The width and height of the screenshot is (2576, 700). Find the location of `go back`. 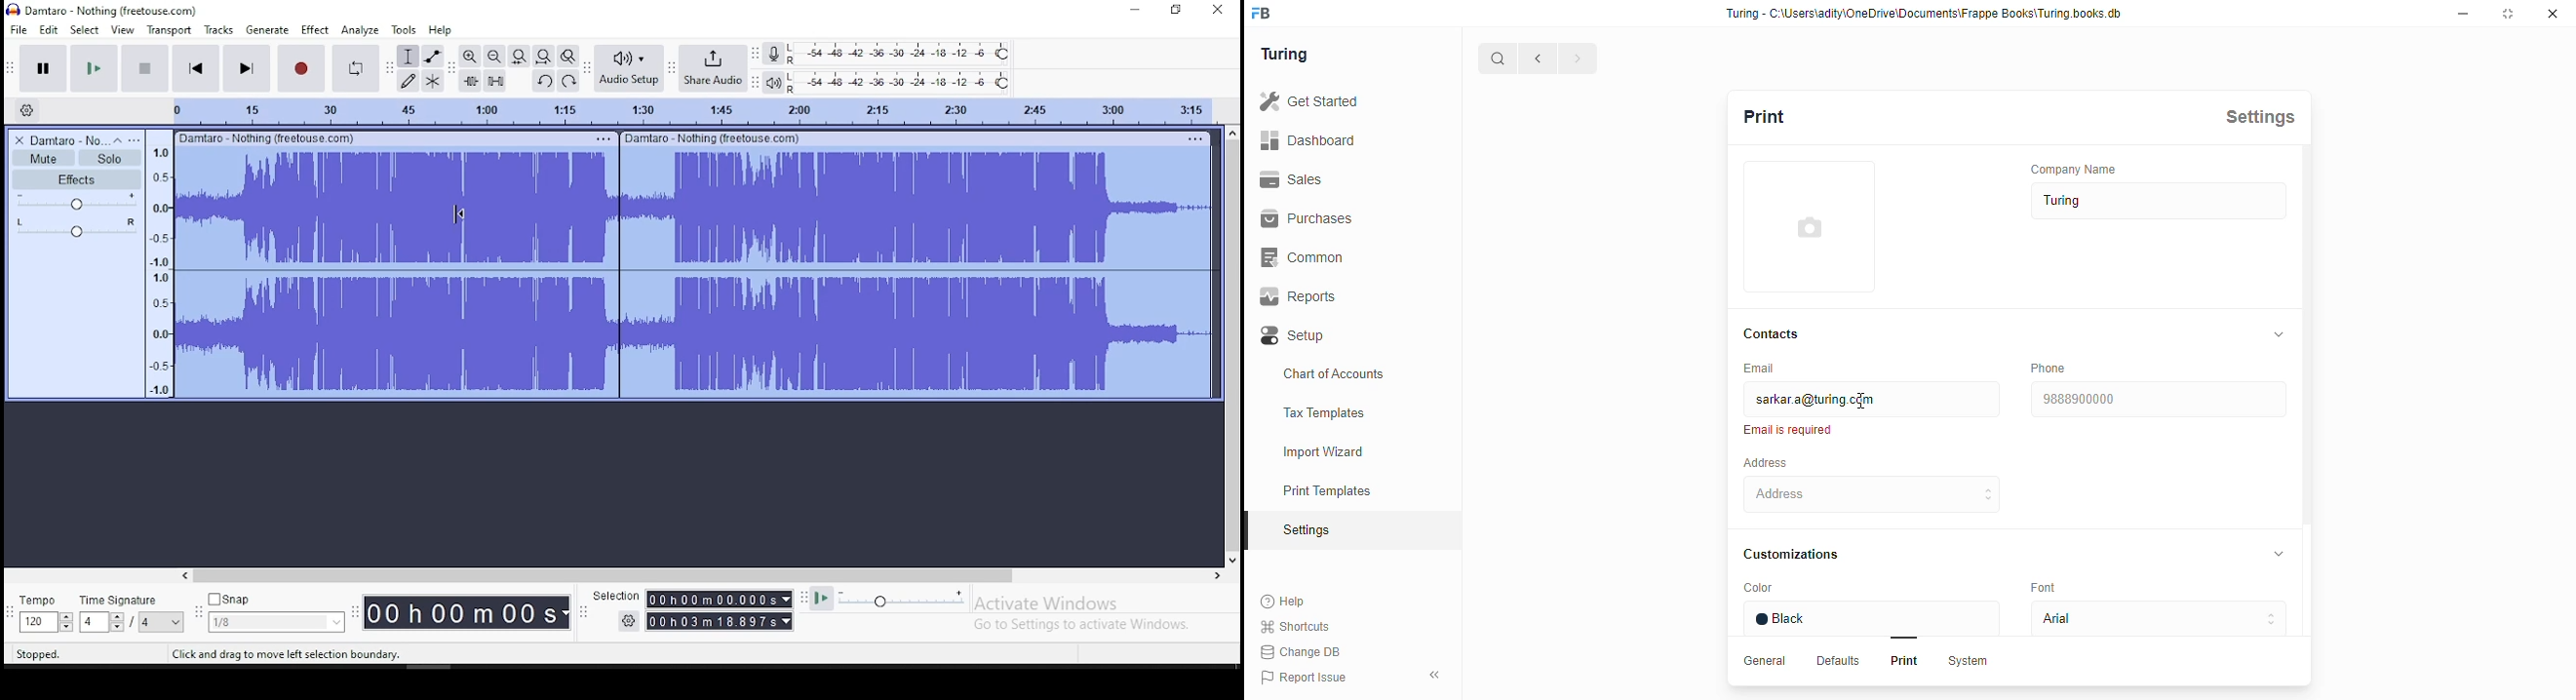

go back is located at coordinates (1538, 57).